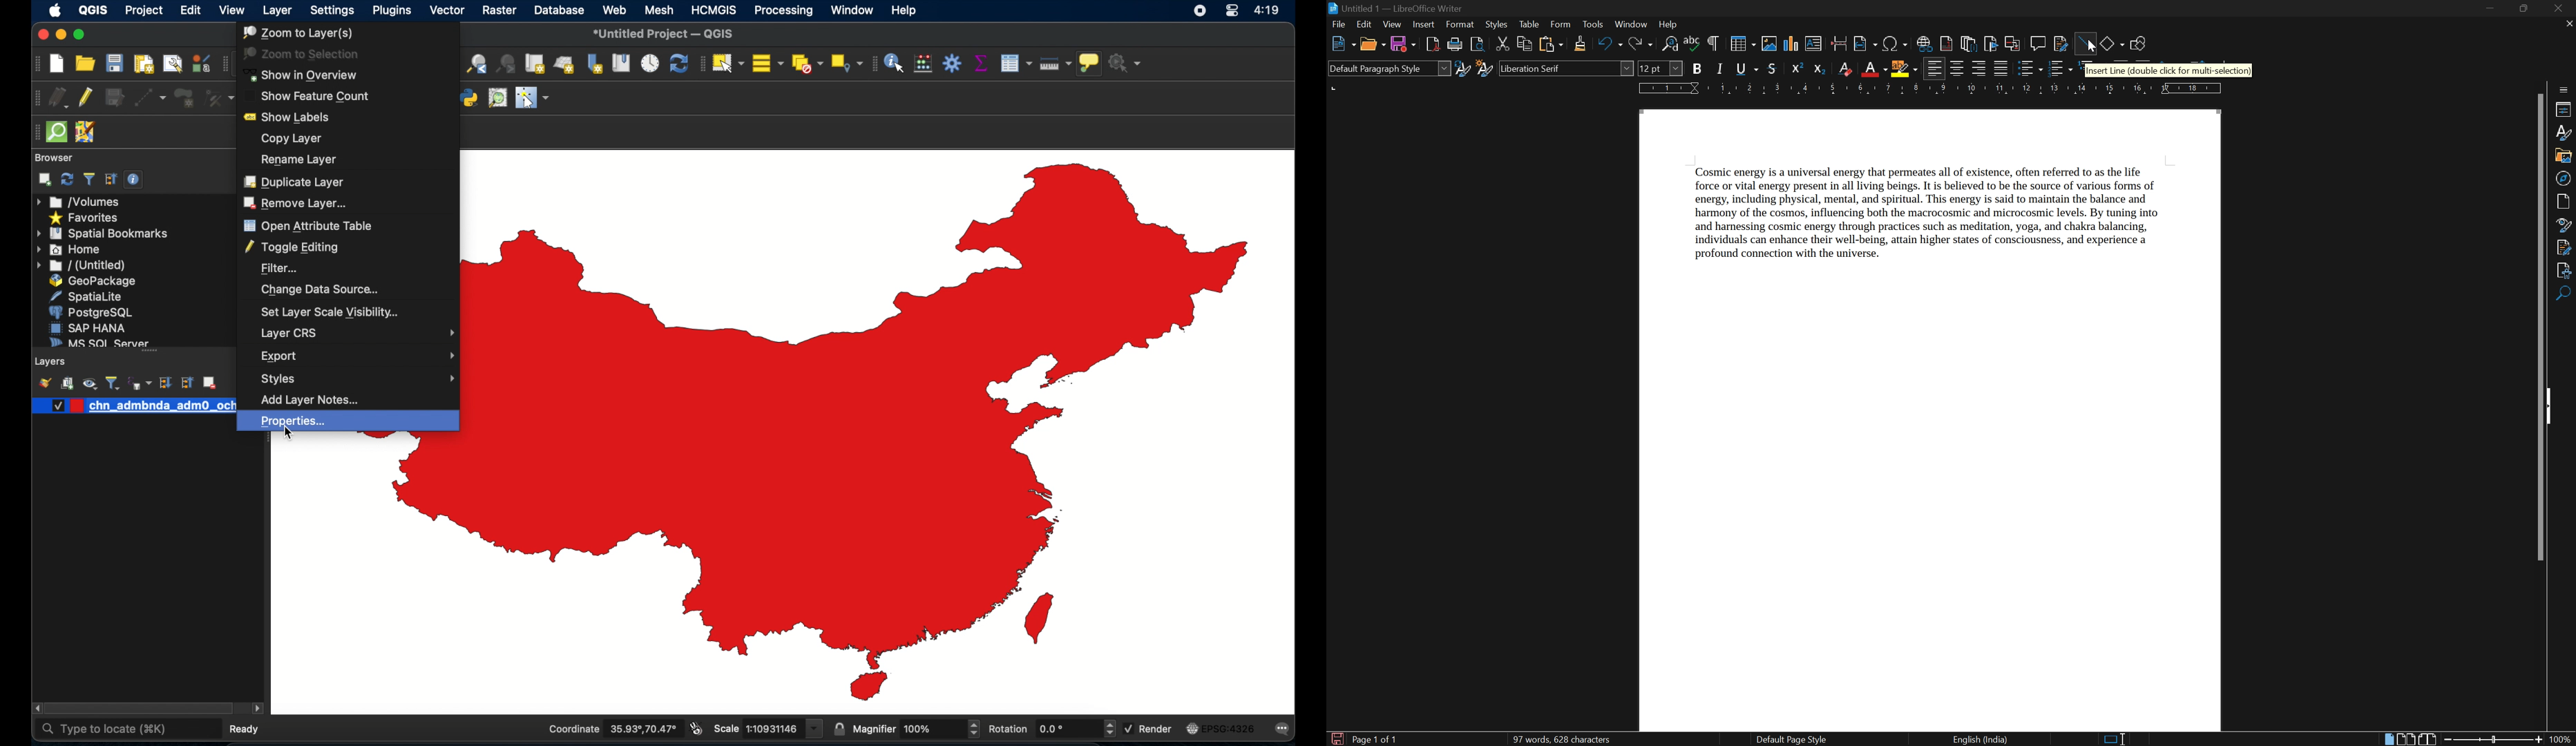  I want to click on filter legend by expression, so click(141, 383).